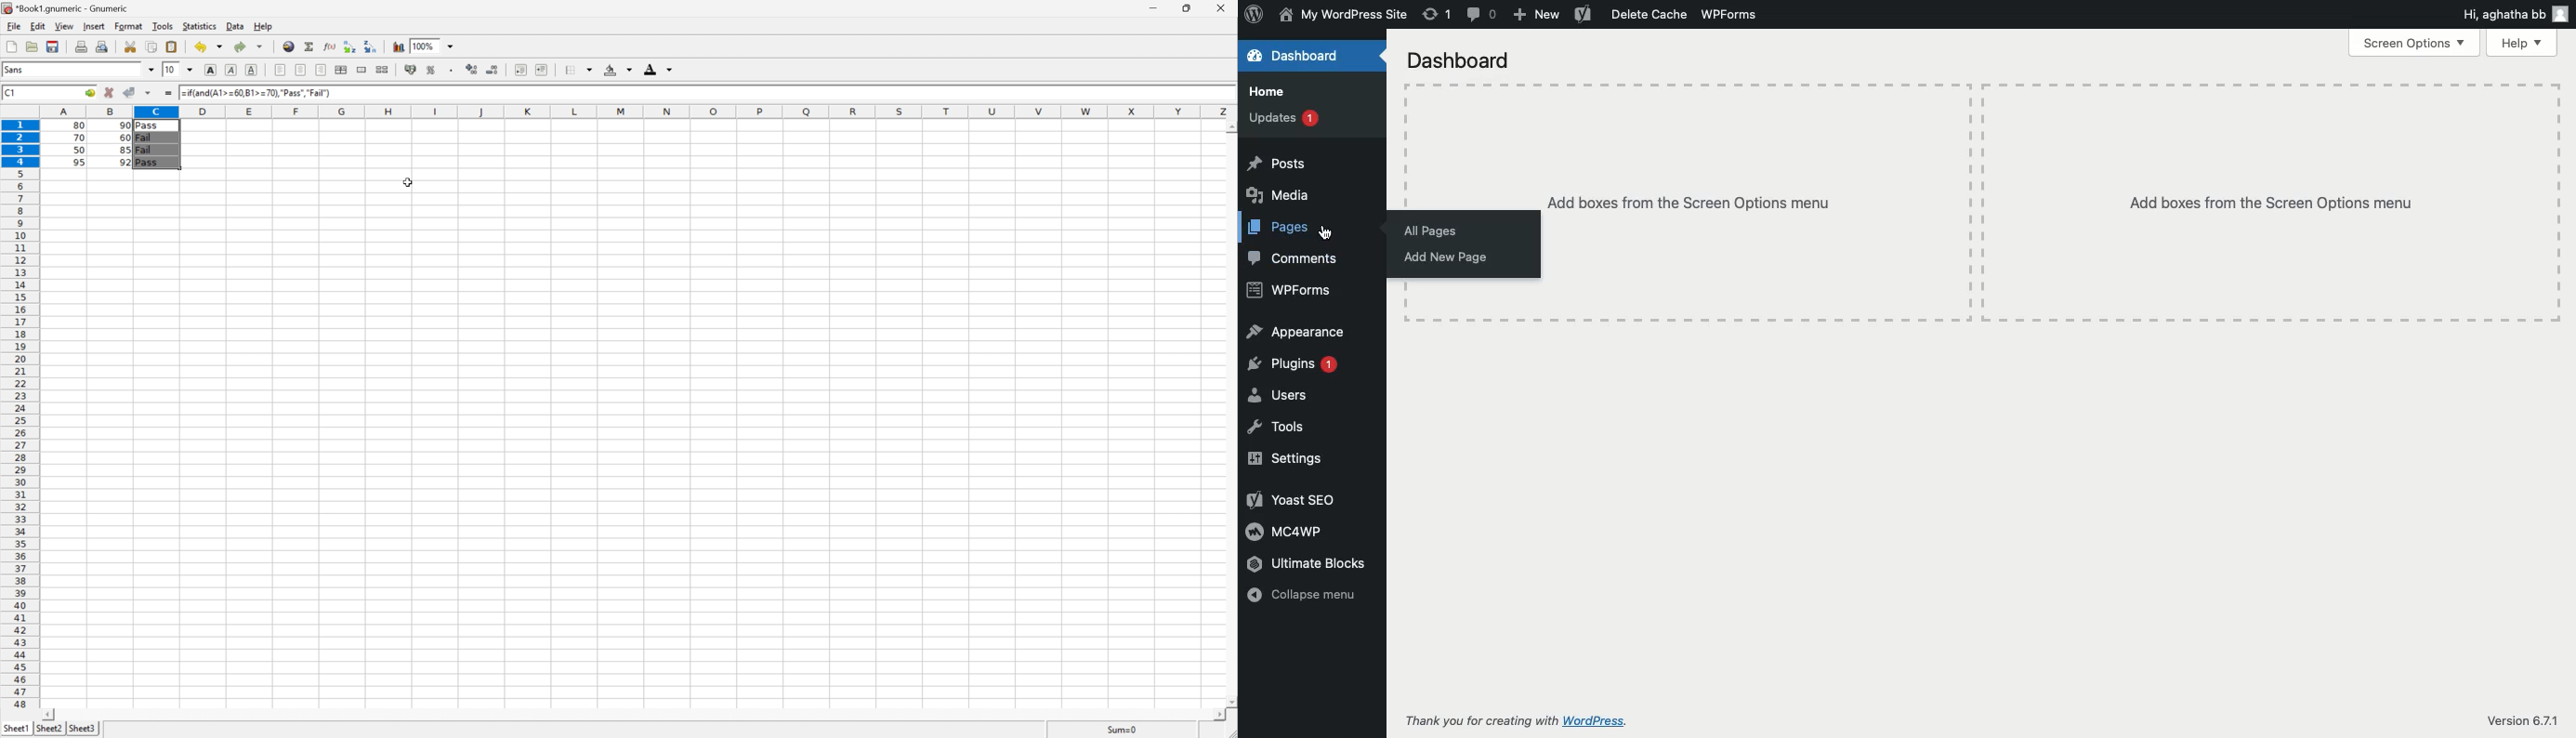 The image size is (2576, 756). Describe the element at coordinates (279, 70) in the screenshot. I see `Align Right` at that location.